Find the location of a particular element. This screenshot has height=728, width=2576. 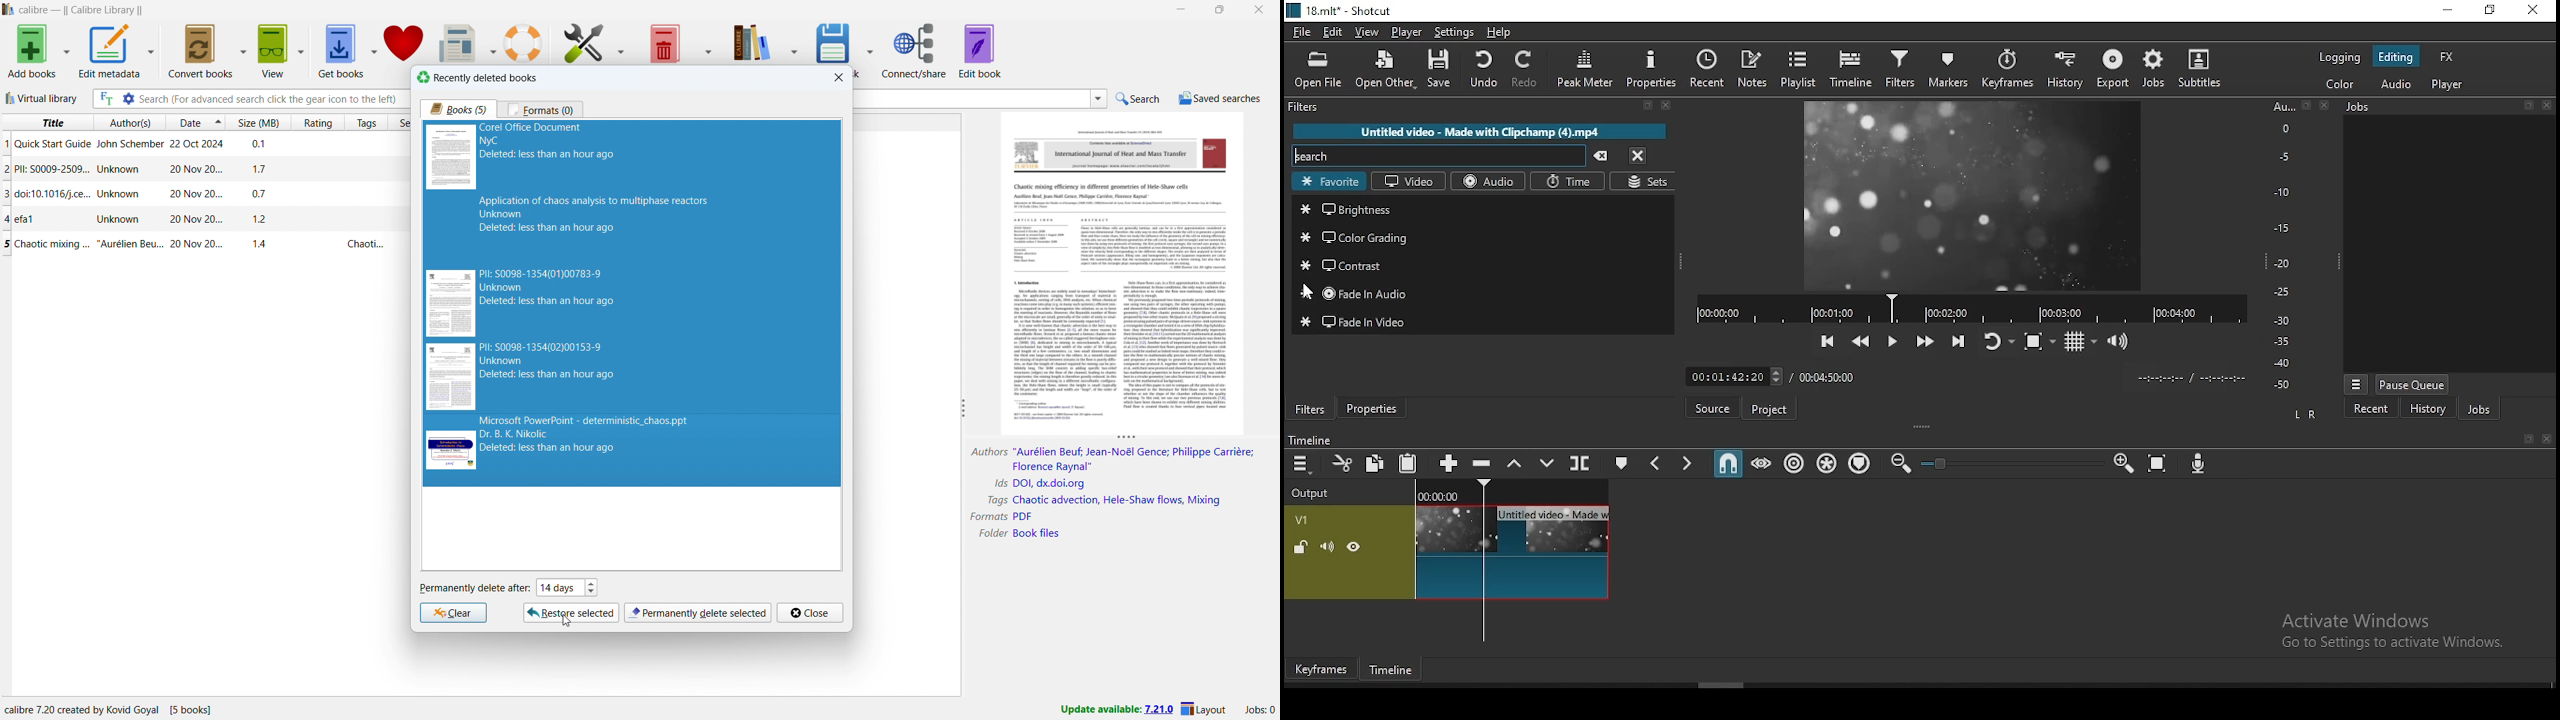

sort by author is located at coordinates (128, 122).